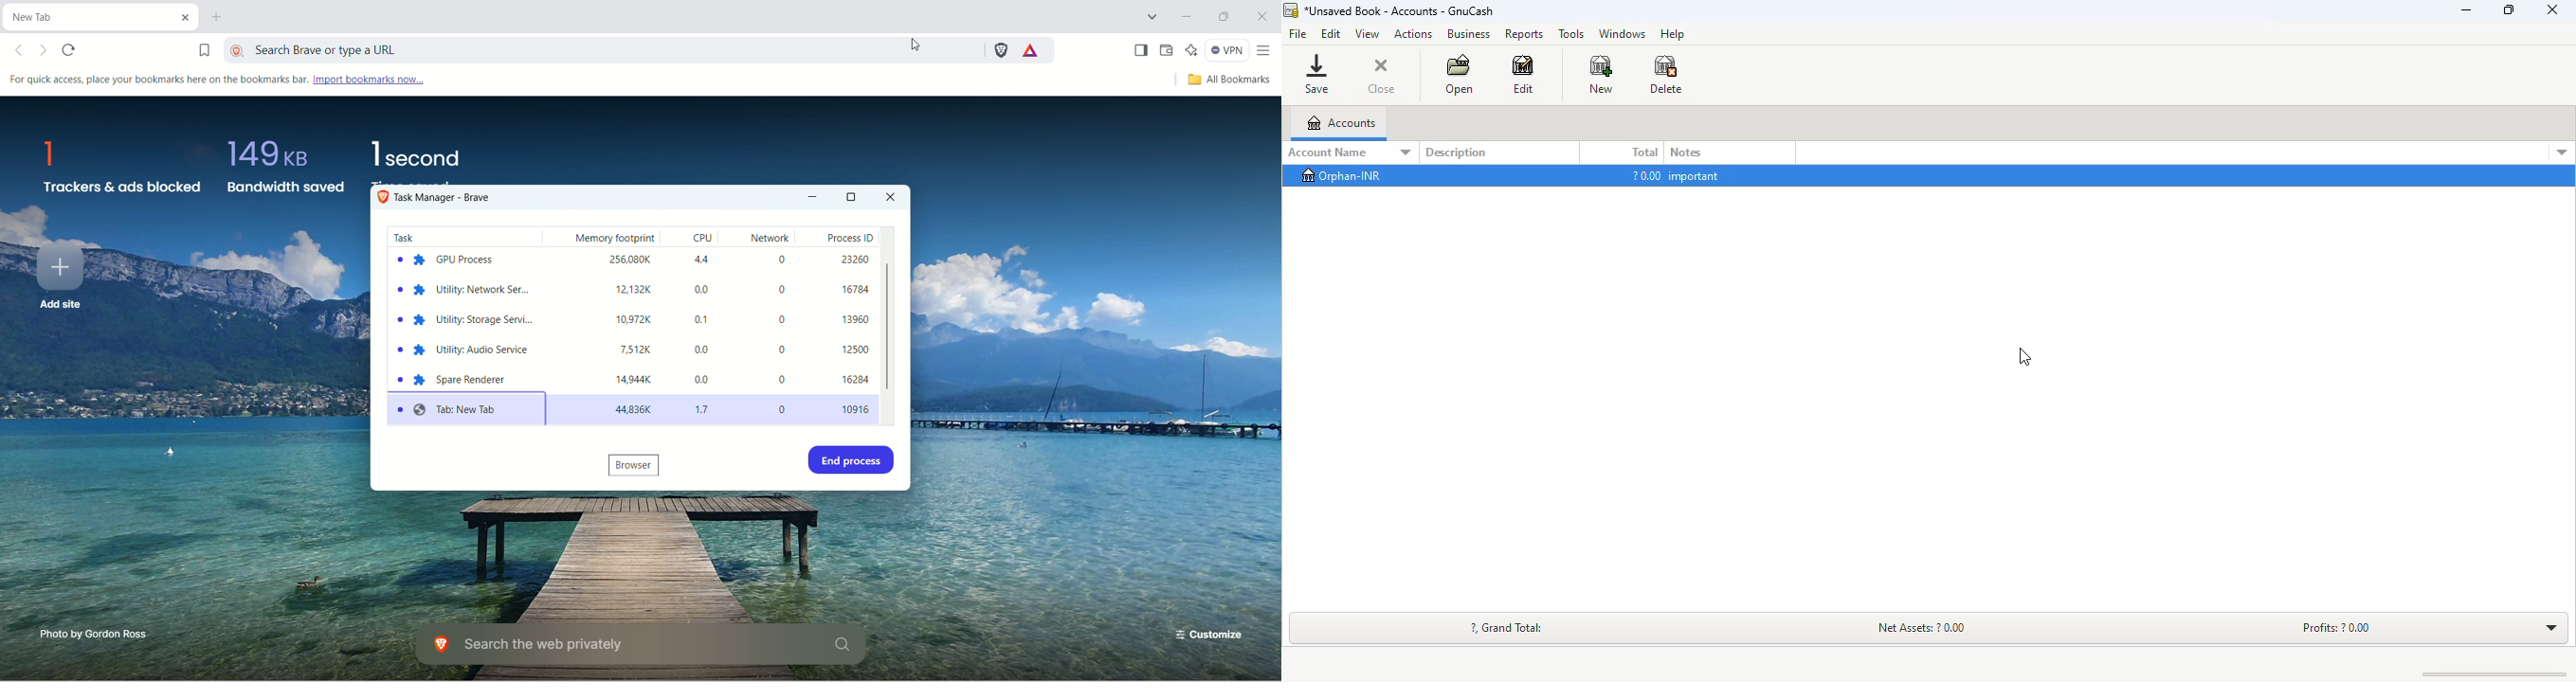 The height and width of the screenshot is (700, 2576). What do you see at coordinates (1332, 33) in the screenshot?
I see `edit` at bounding box center [1332, 33].